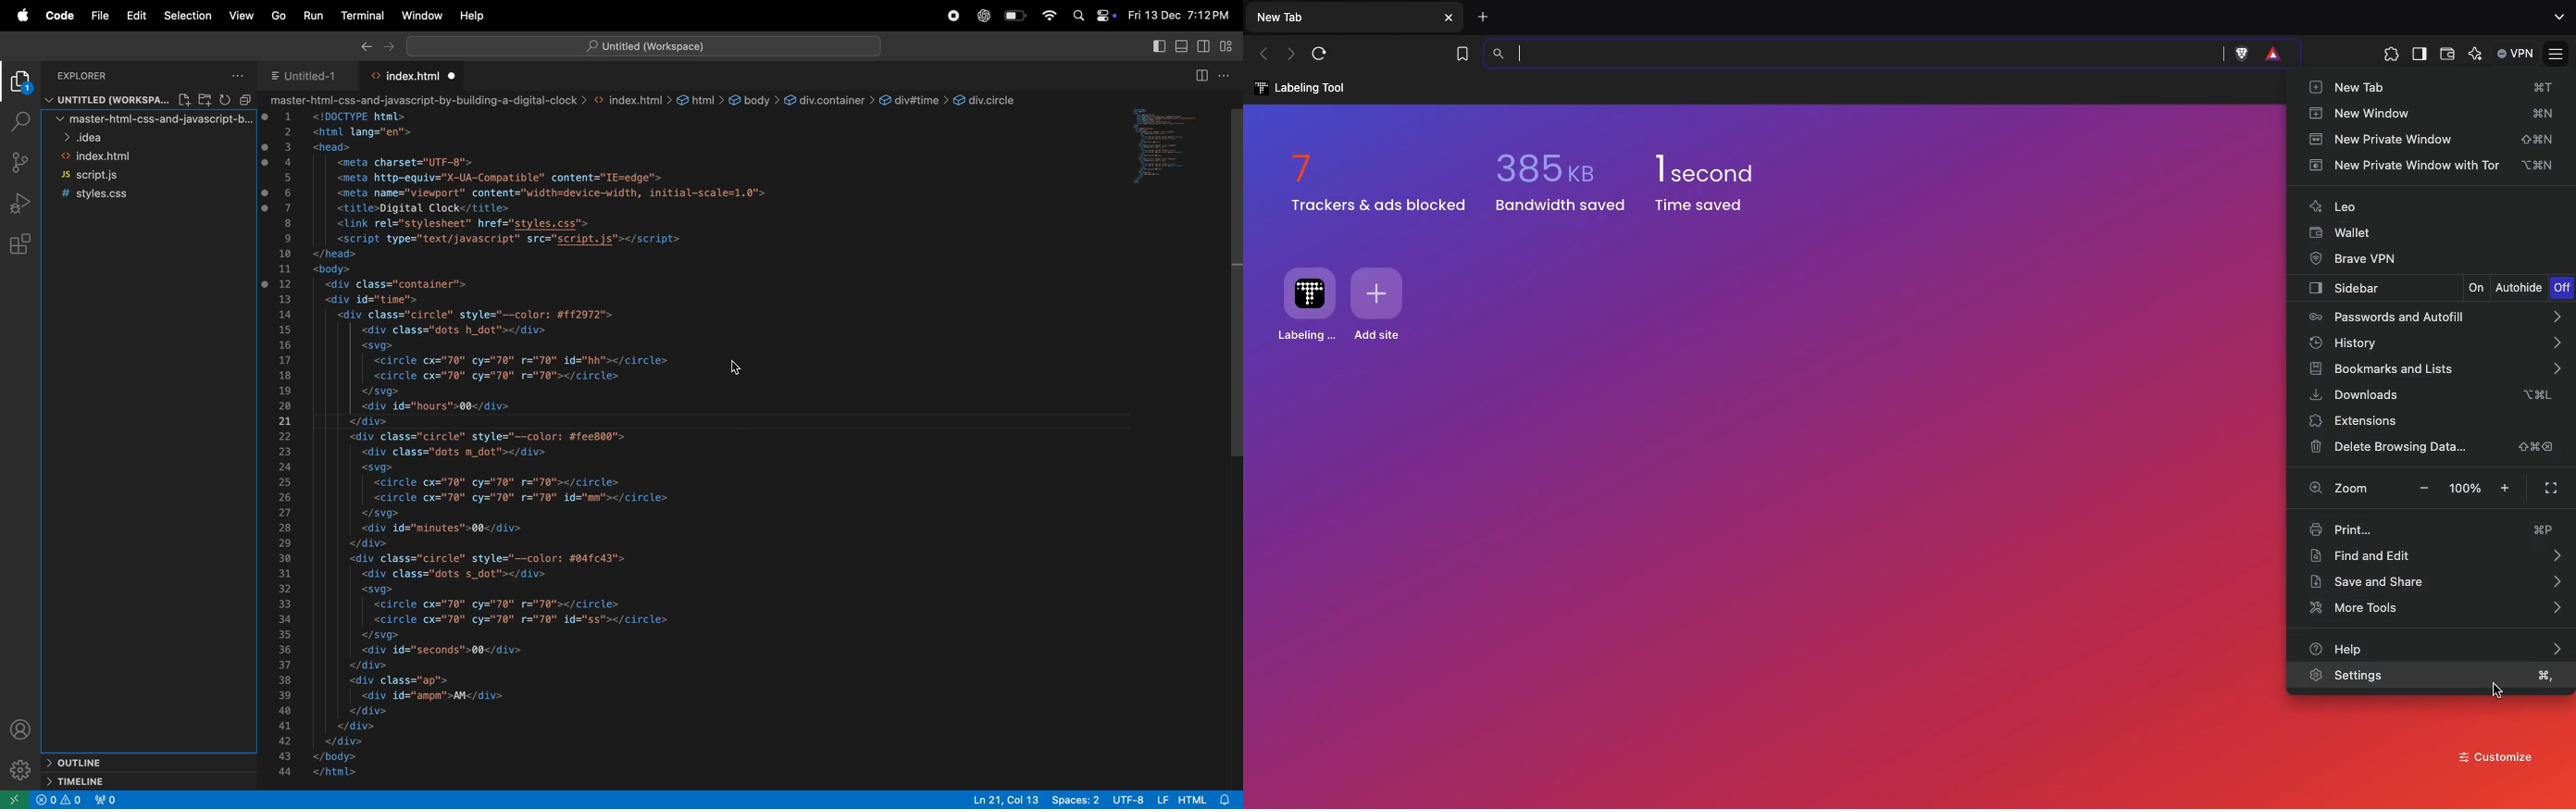 The image size is (2576, 812). I want to click on collapse file explorer, so click(244, 99).